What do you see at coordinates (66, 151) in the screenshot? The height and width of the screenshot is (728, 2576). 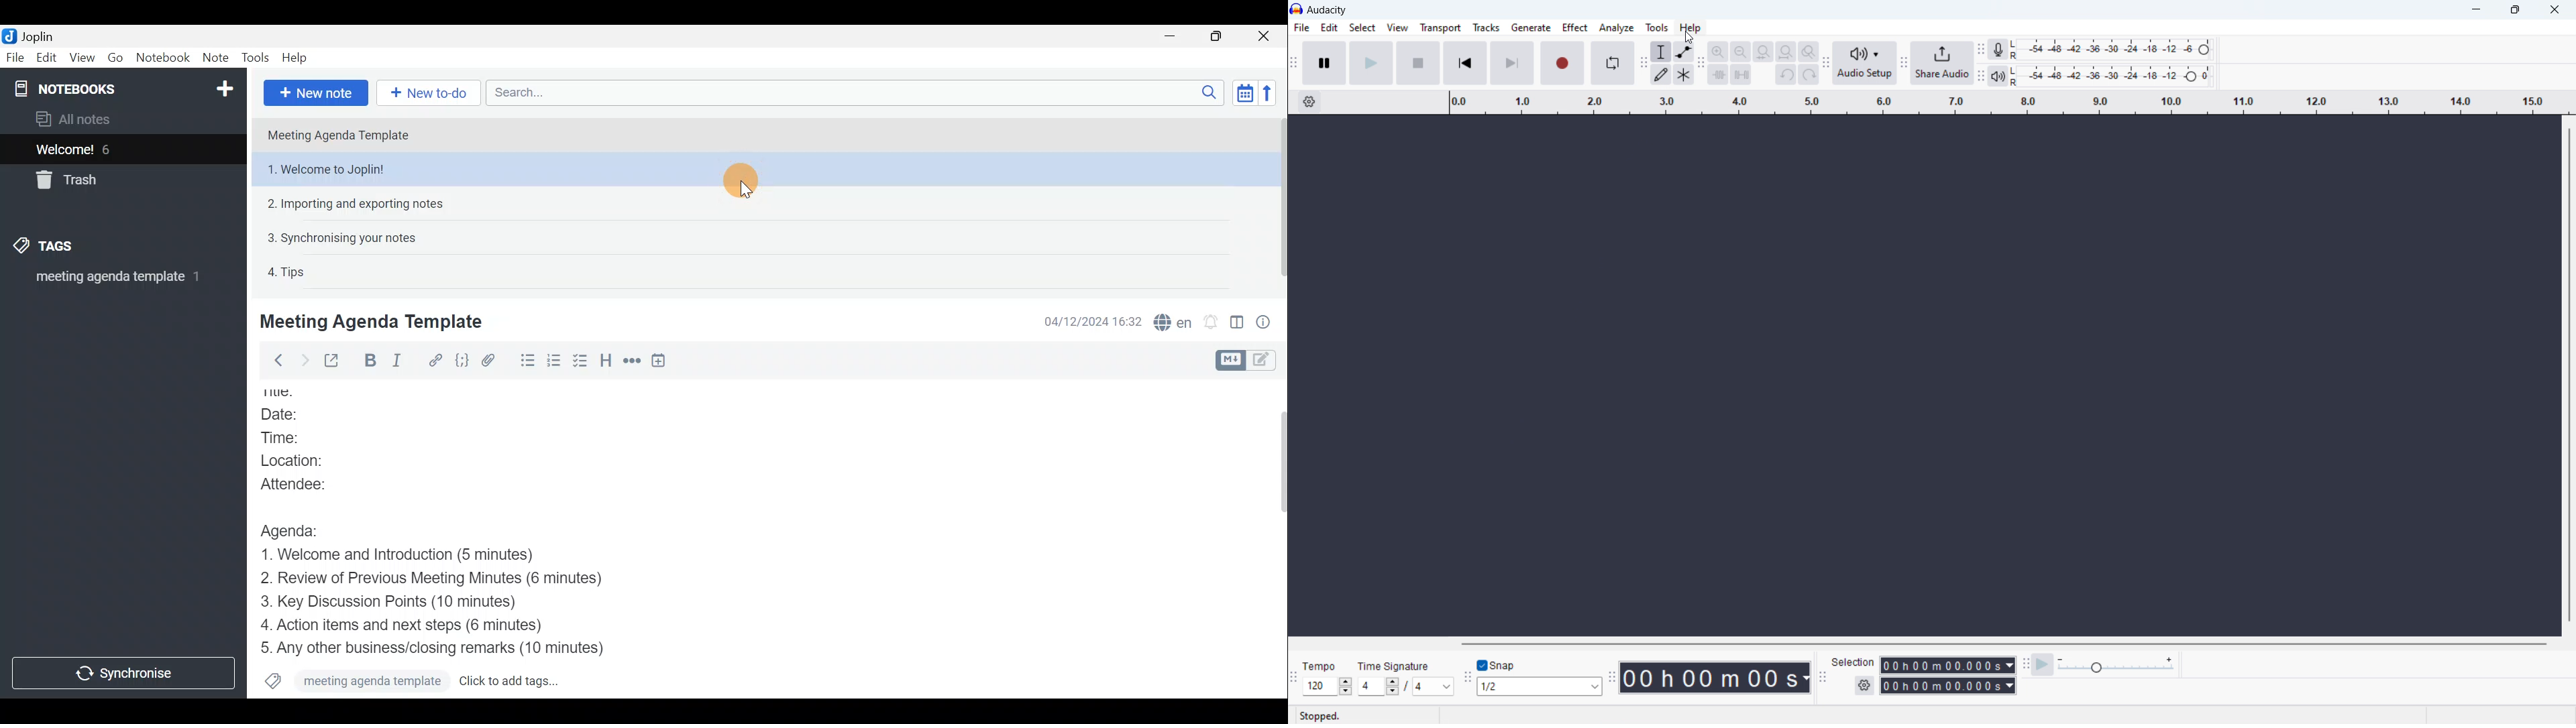 I see `Welcome!` at bounding box center [66, 151].